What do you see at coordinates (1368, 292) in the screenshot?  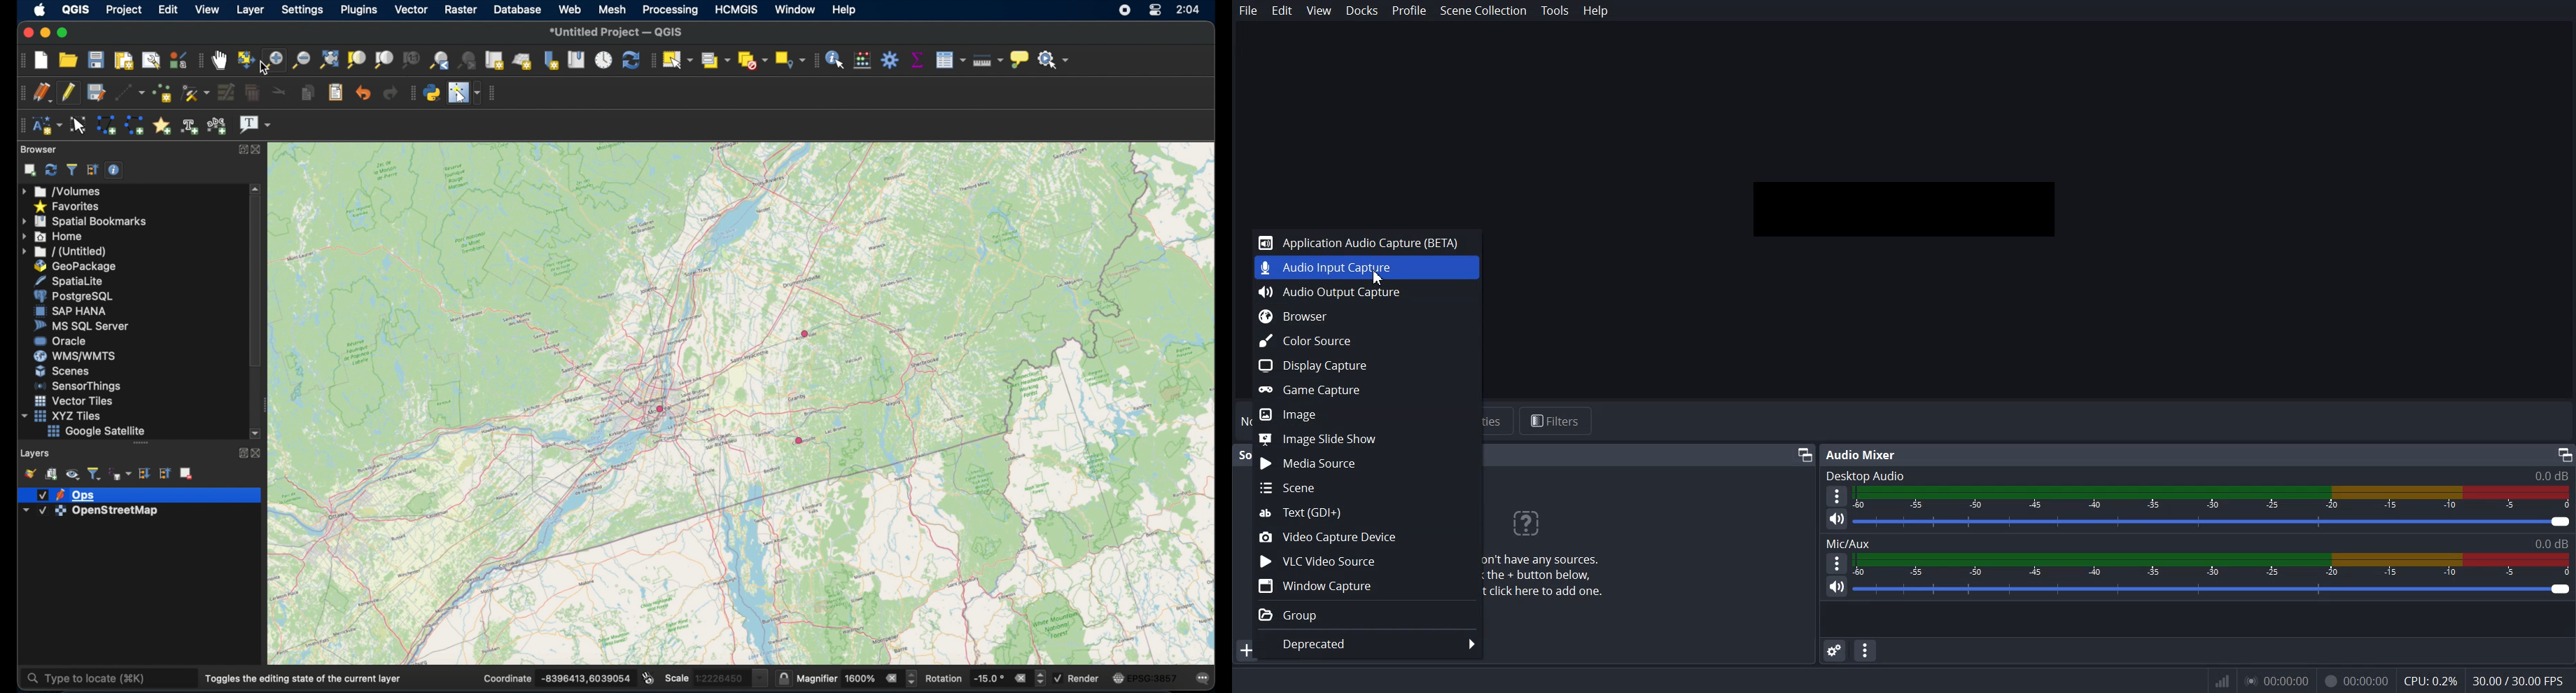 I see `Audio Output Capture` at bounding box center [1368, 292].